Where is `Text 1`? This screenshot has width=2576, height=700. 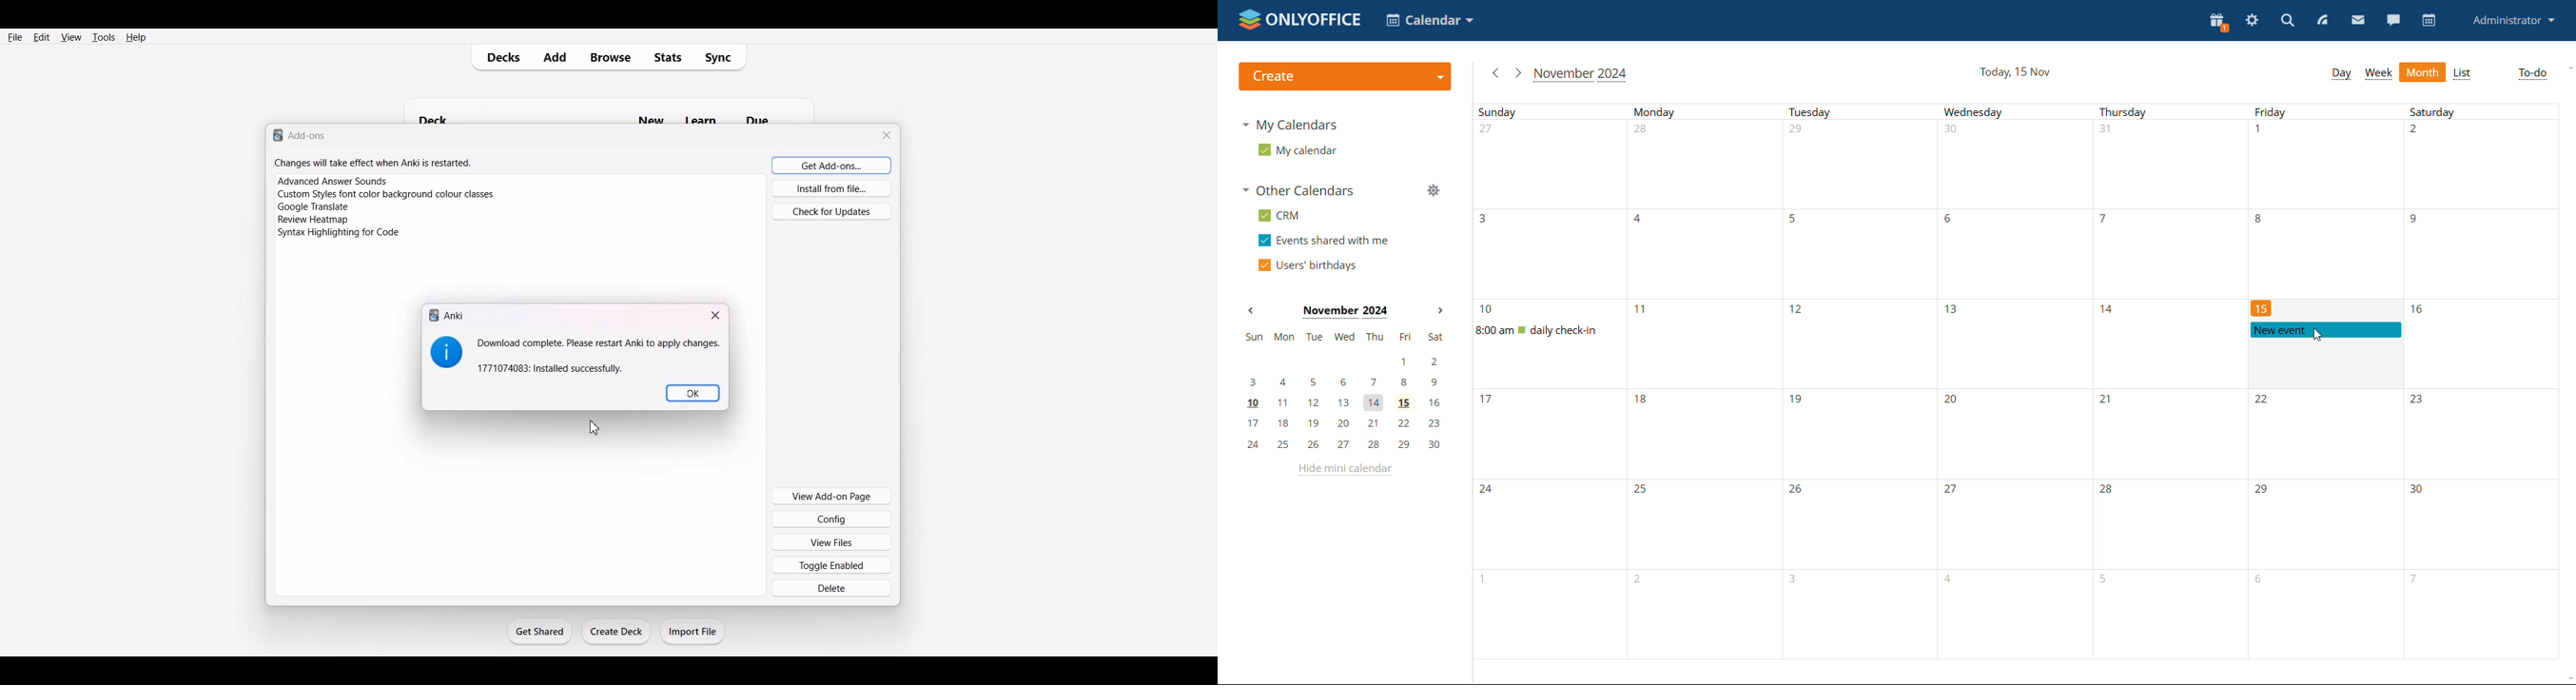 Text 1 is located at coordinates (446, 316).